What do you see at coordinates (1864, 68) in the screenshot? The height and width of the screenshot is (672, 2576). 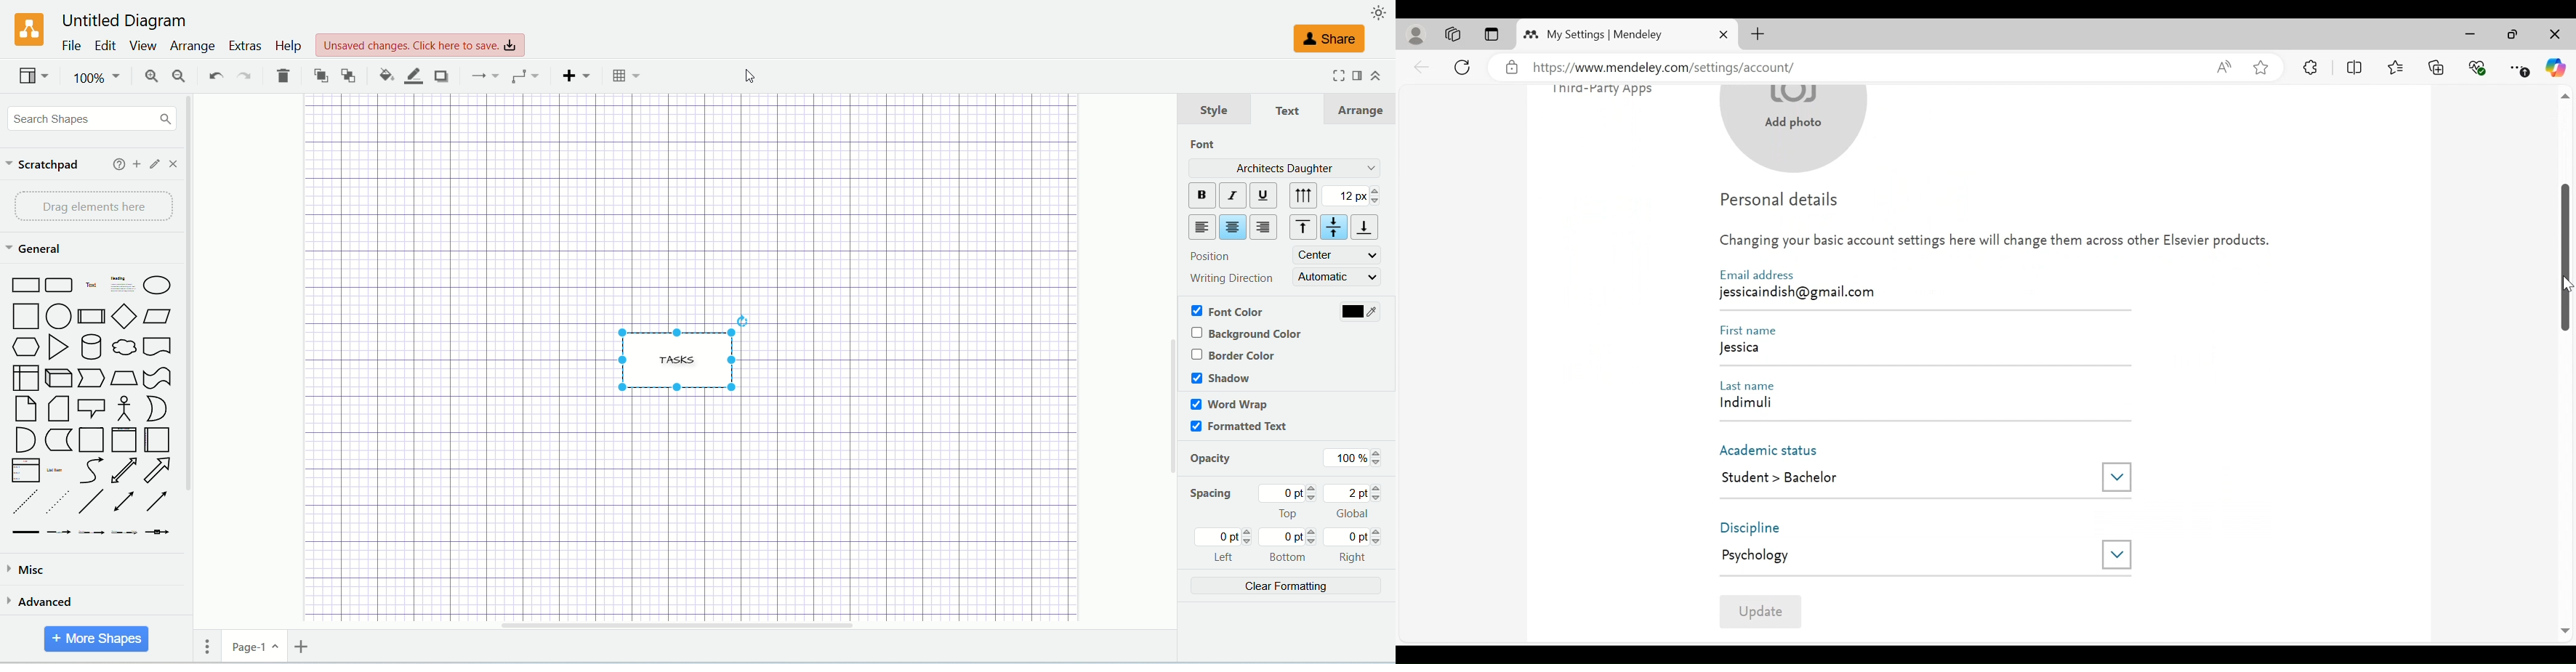 I see `https://www.mendeley.com/settings/account/` at bounding box center [1864, 68].